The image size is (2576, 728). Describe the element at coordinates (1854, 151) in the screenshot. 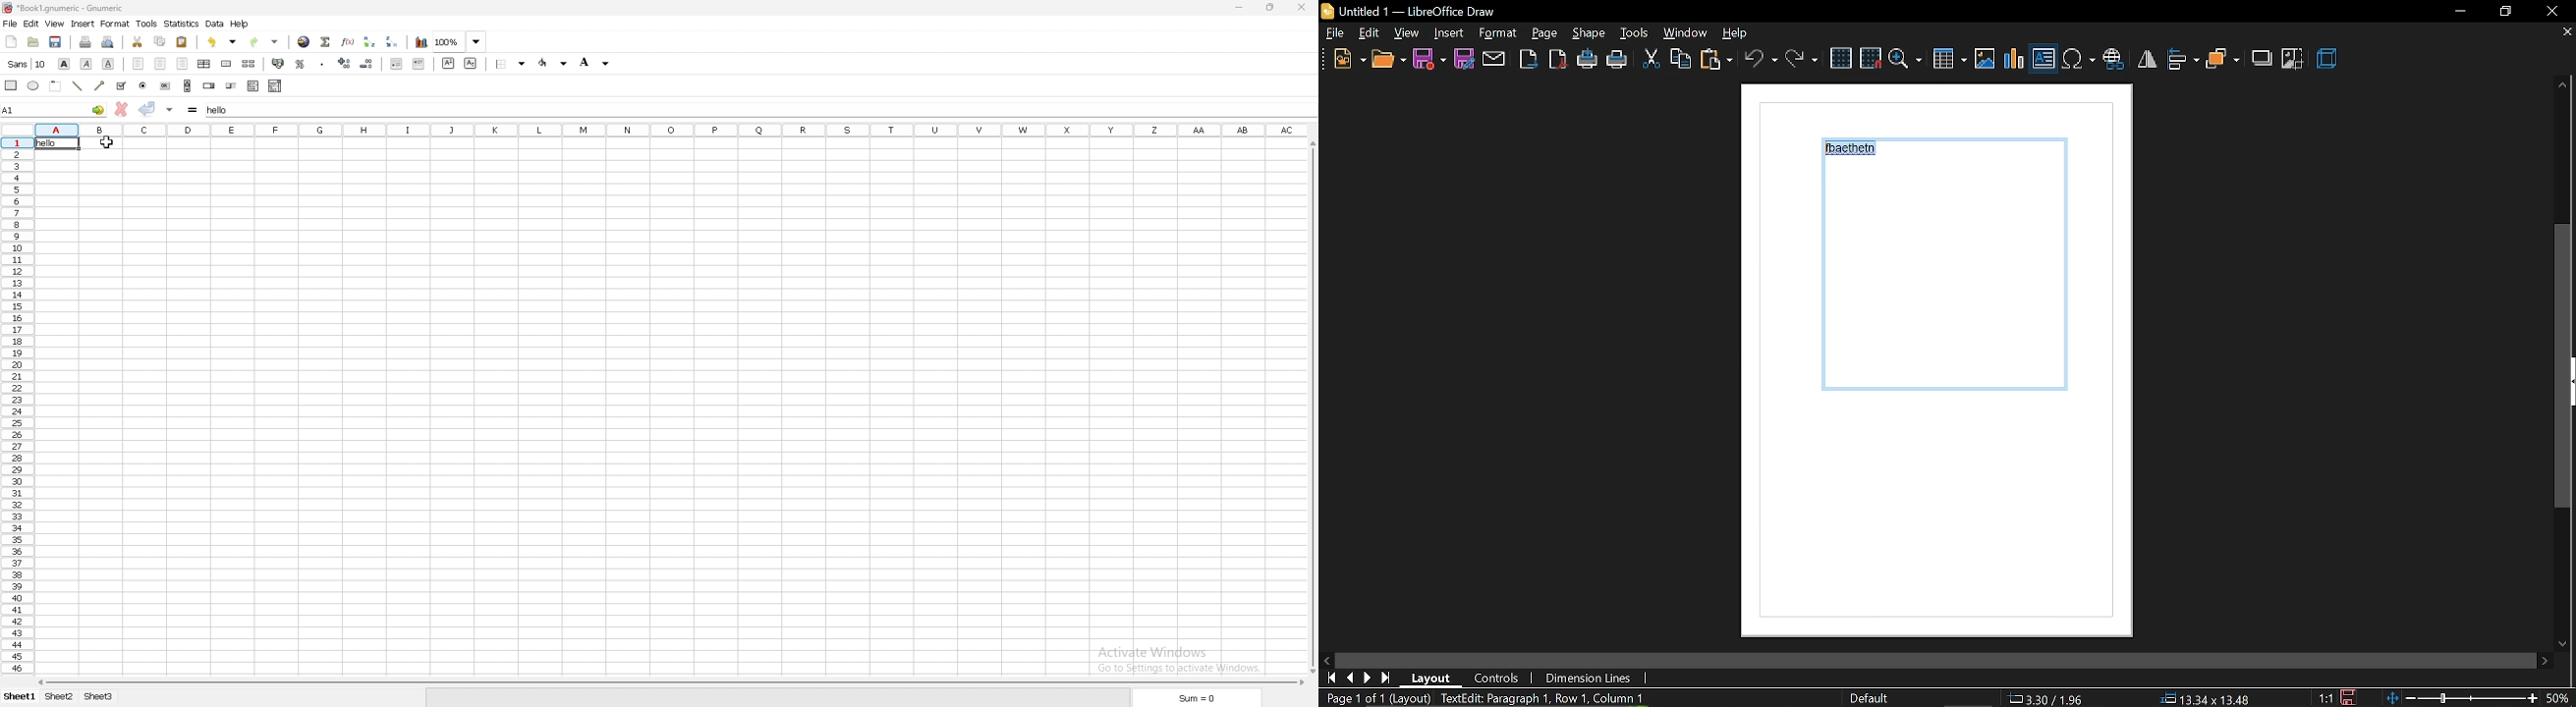

I see `fbaethein` at that location.